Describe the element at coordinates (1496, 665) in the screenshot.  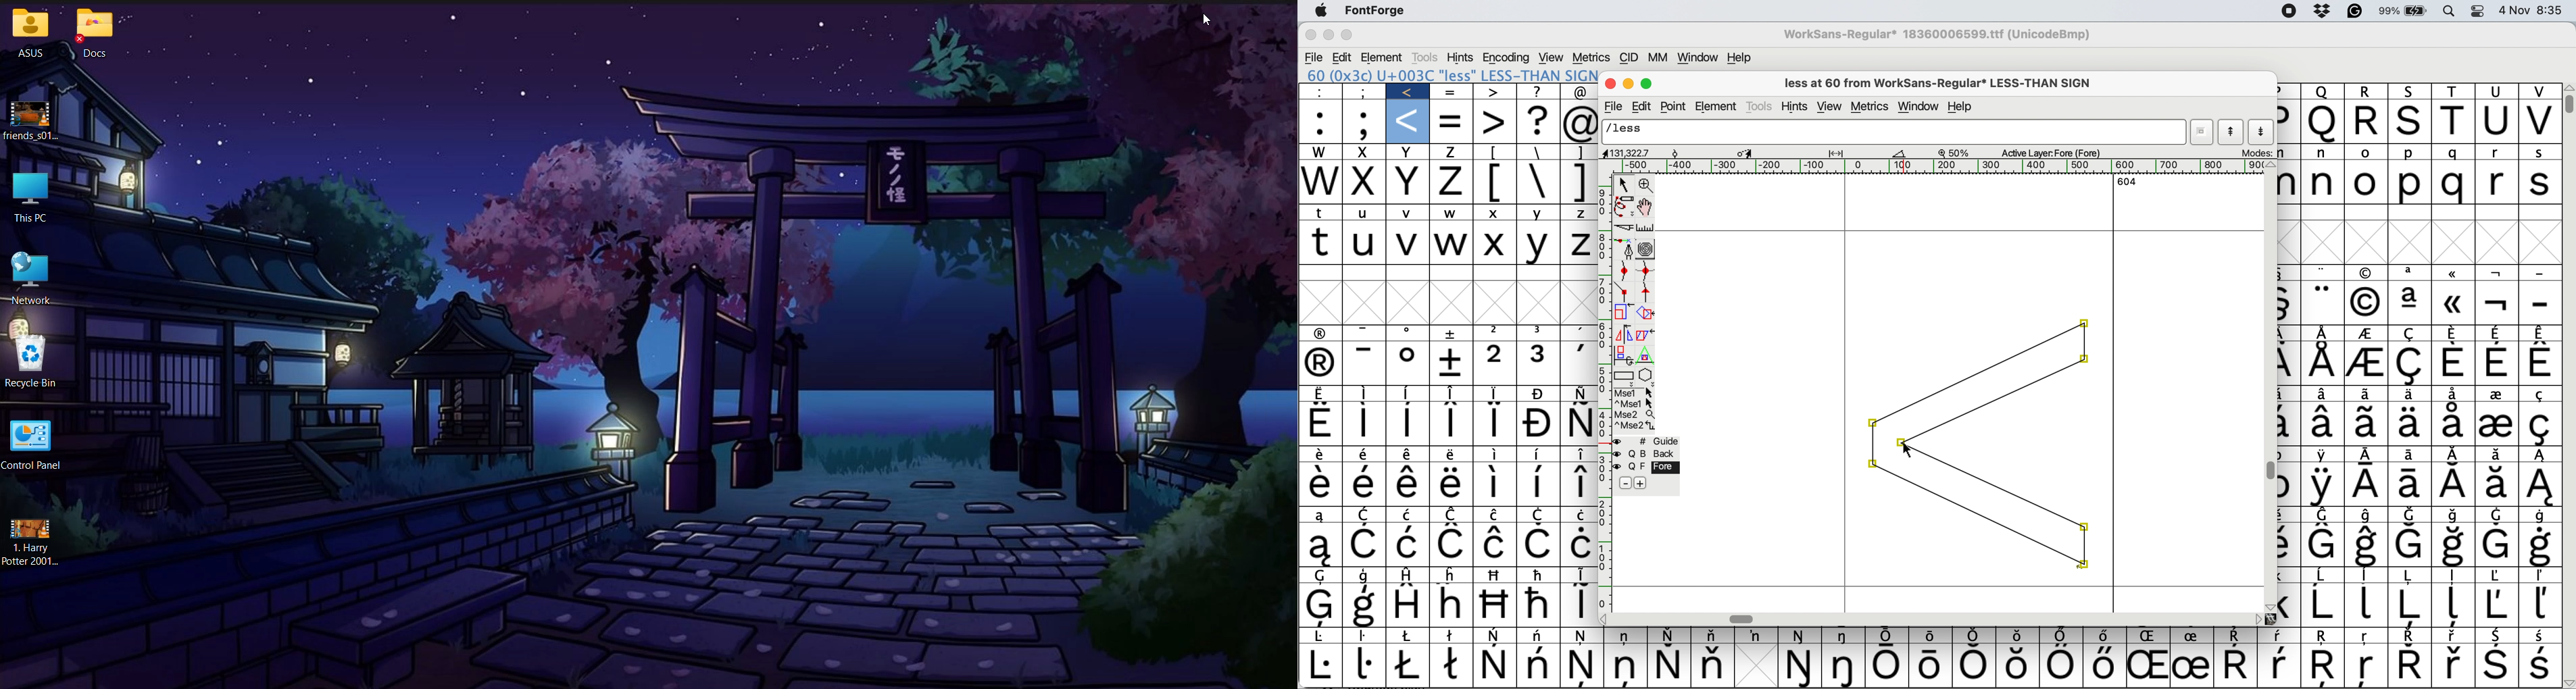
I see `Symbol` at that location.